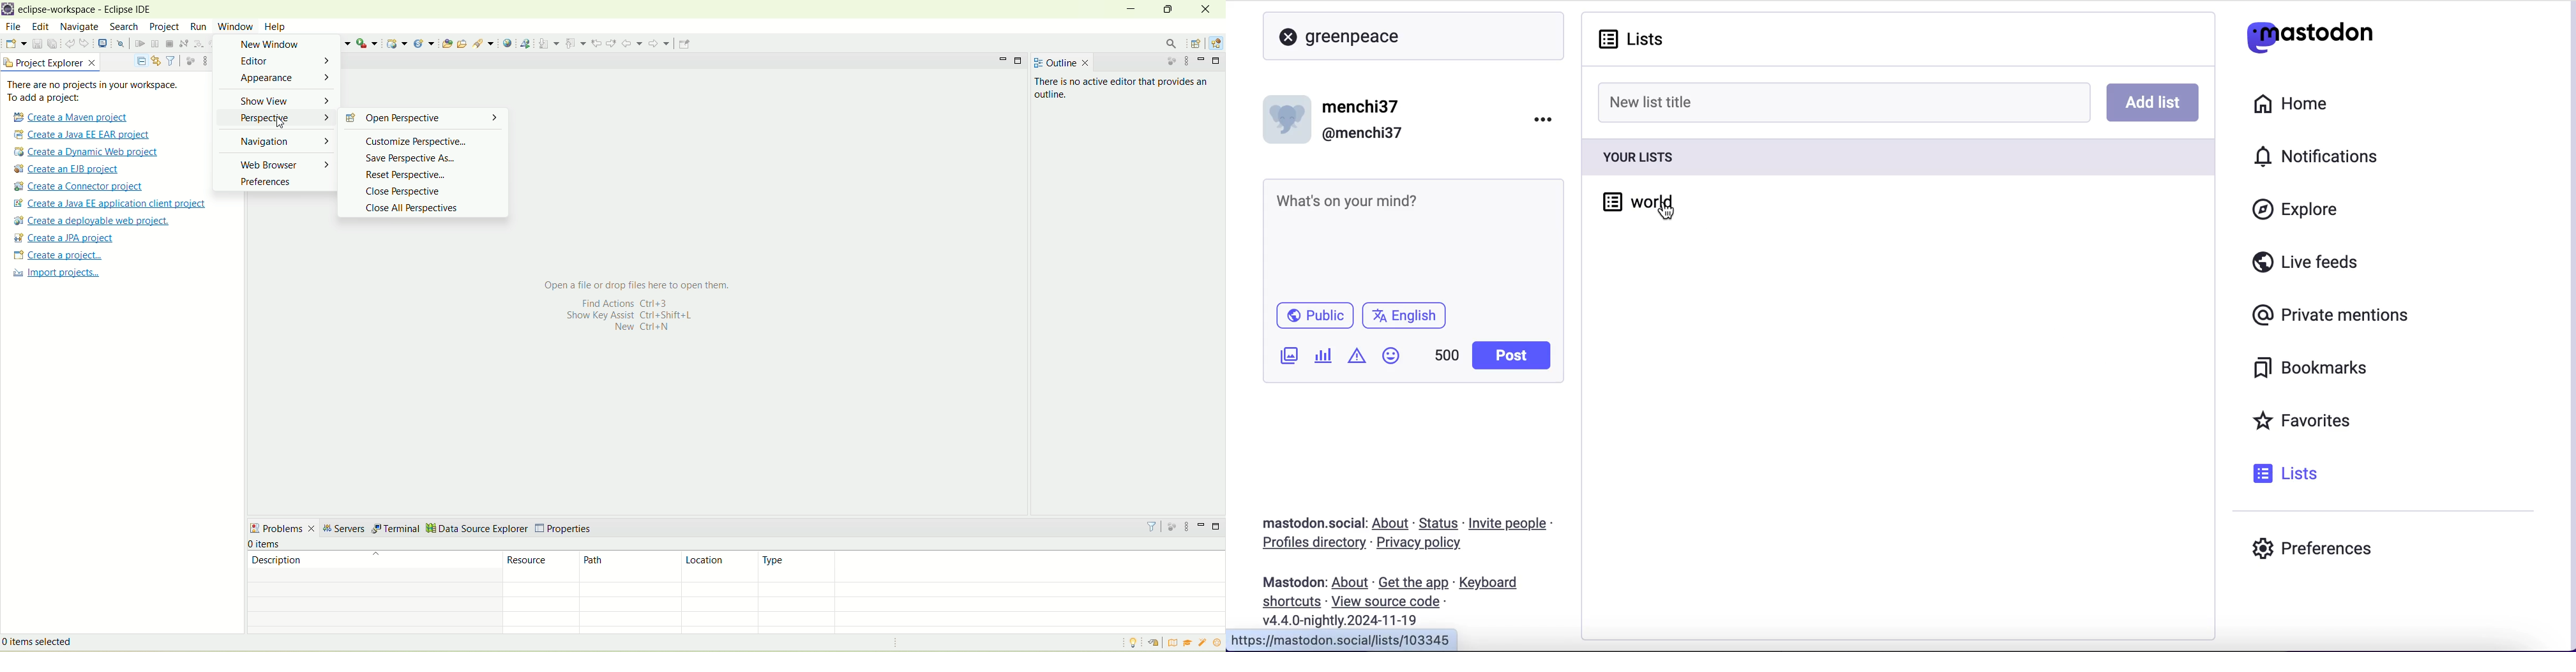 The height and width of the screenshot is (672, 2576). Describe the element at coordinates (1175, 643) in the screenshot. I see `overview` at that location.